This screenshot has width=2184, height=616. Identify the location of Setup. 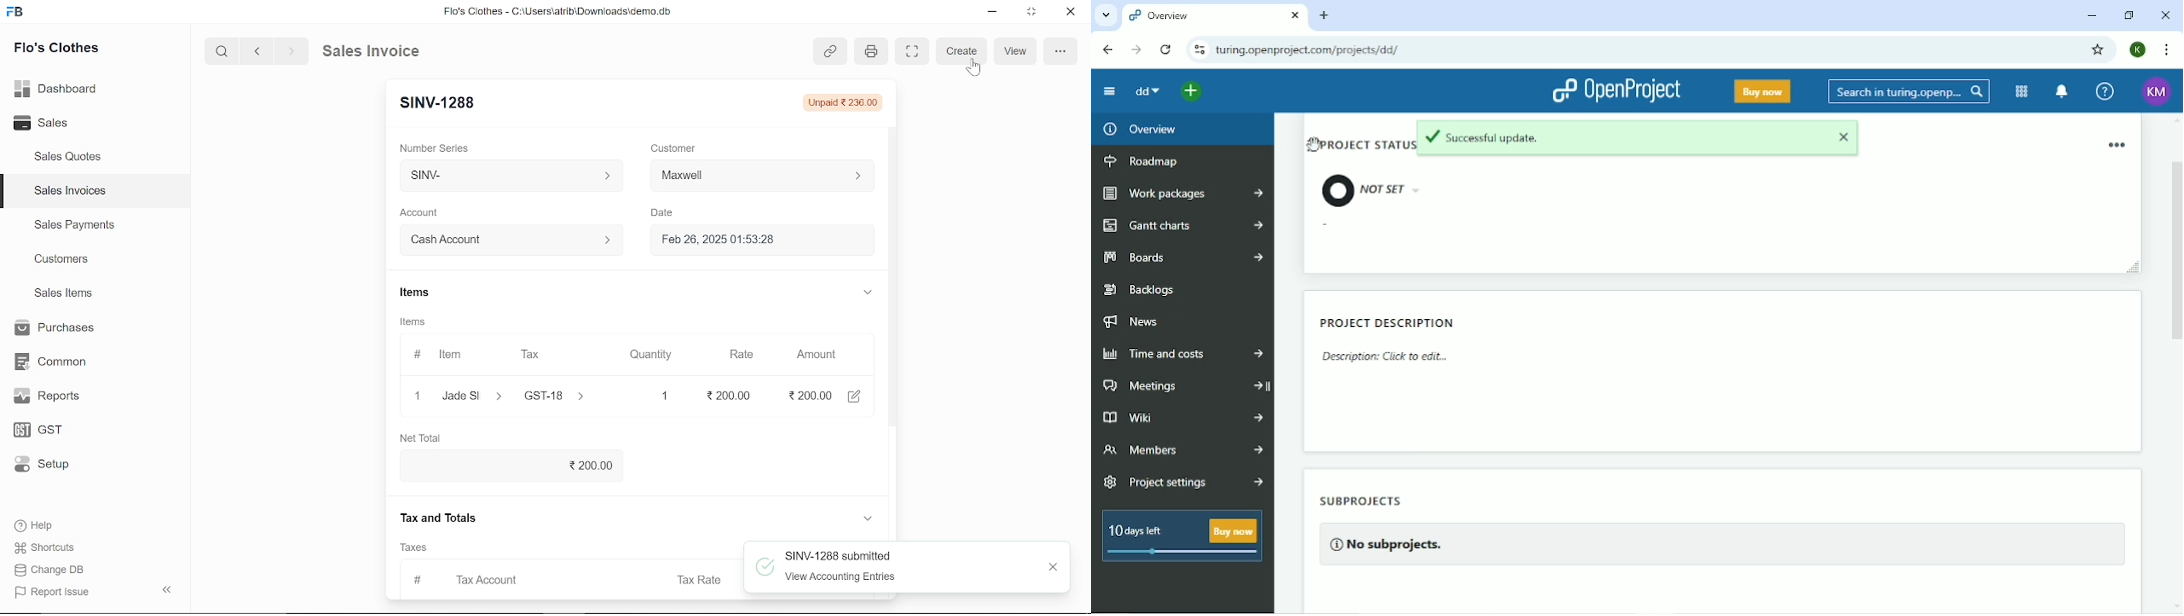
(54, 466).